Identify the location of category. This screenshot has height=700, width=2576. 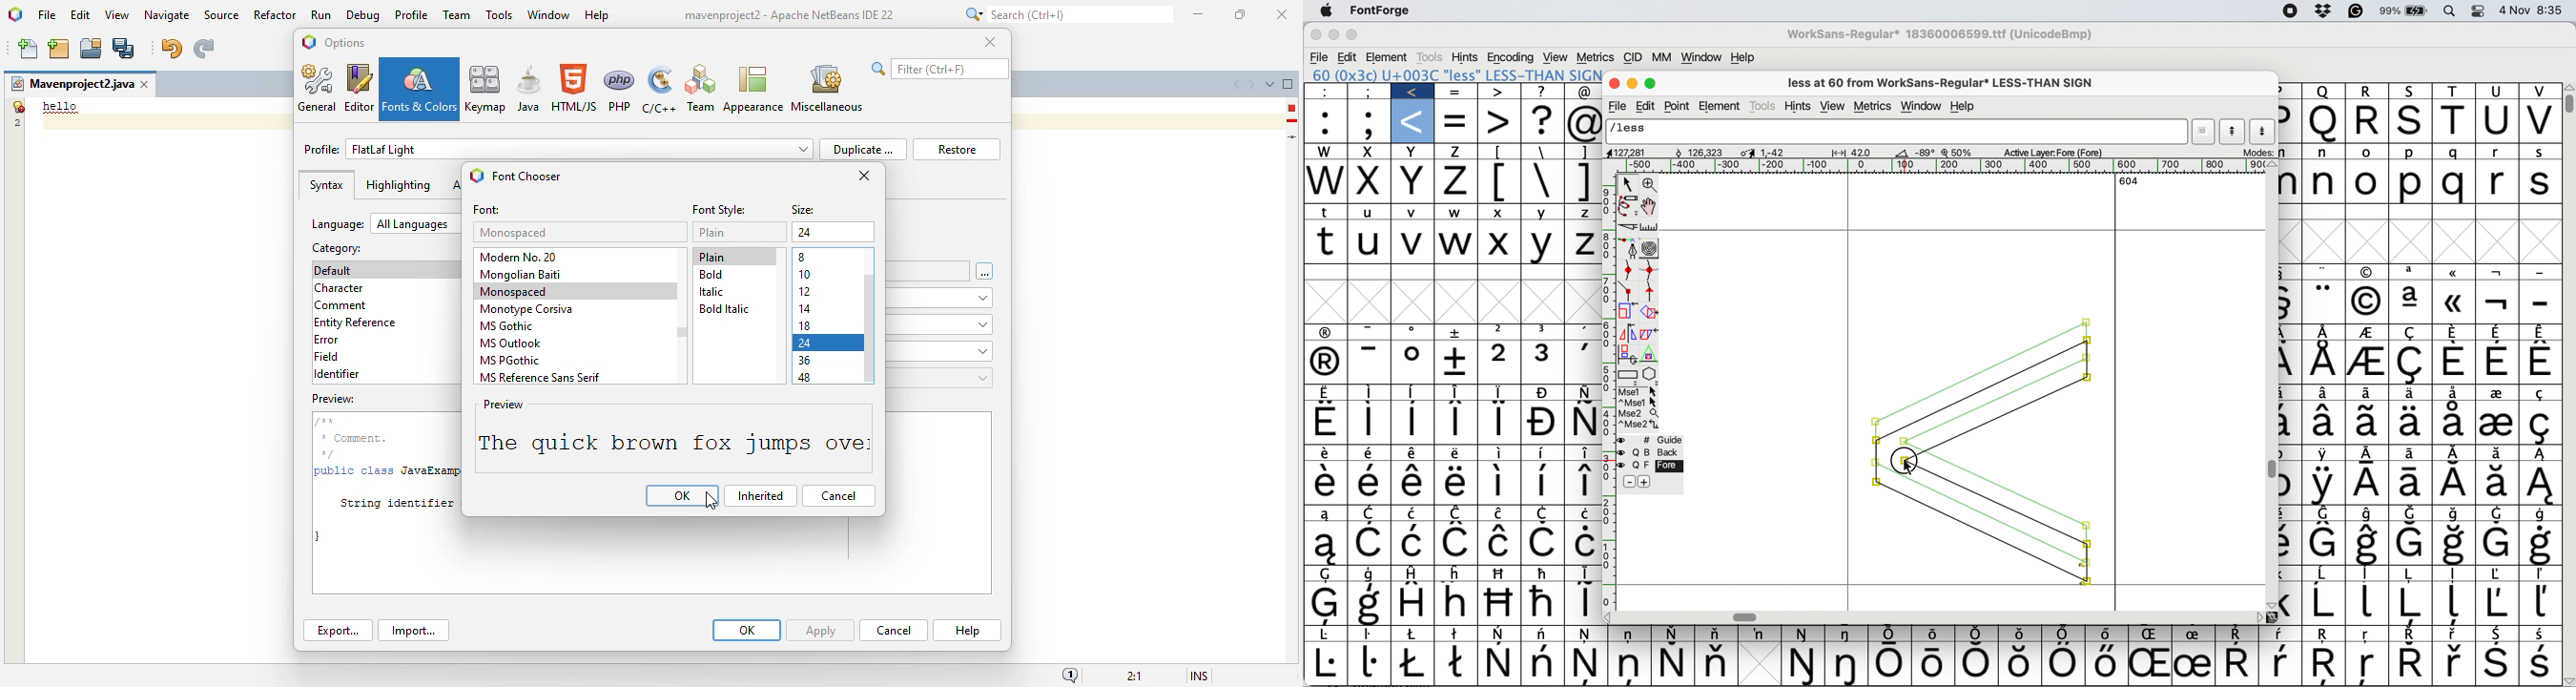
(335, 248).